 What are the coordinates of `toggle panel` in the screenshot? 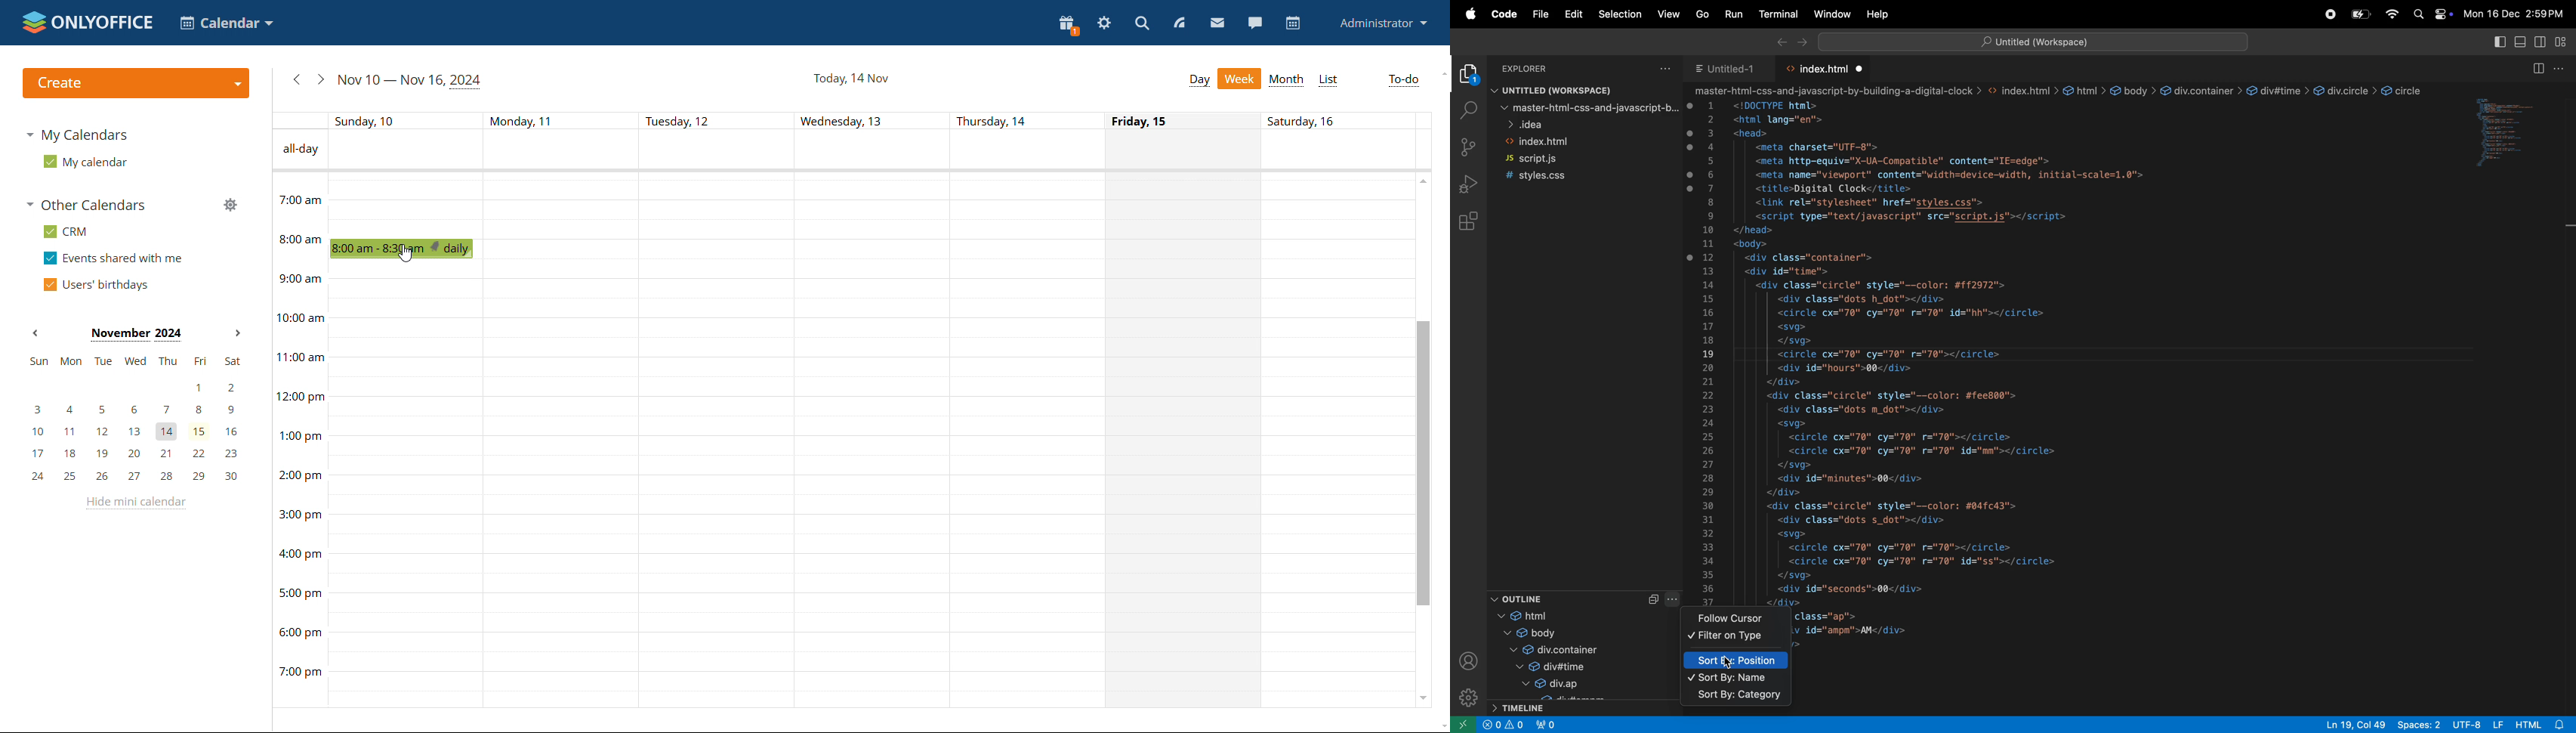 It's located at (2520, 43).